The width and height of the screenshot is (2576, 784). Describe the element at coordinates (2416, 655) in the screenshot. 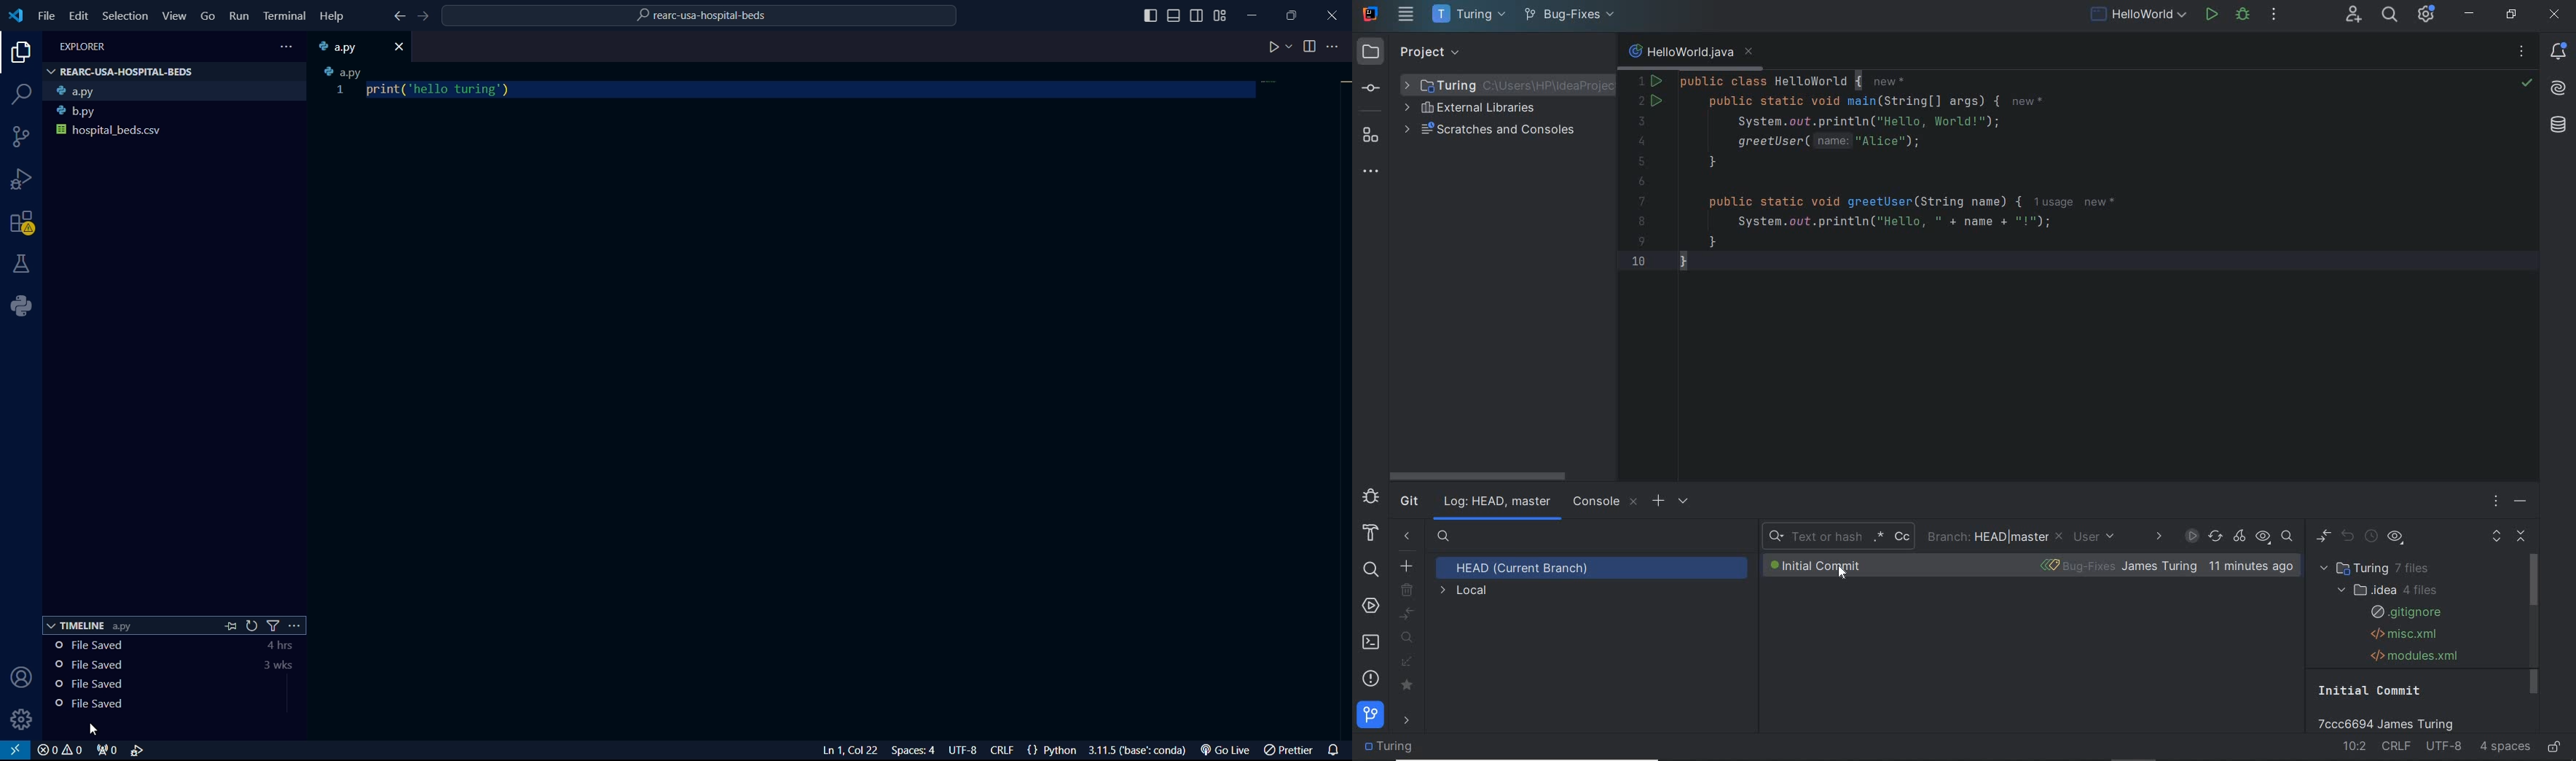

I see `modules.xml` at that location.